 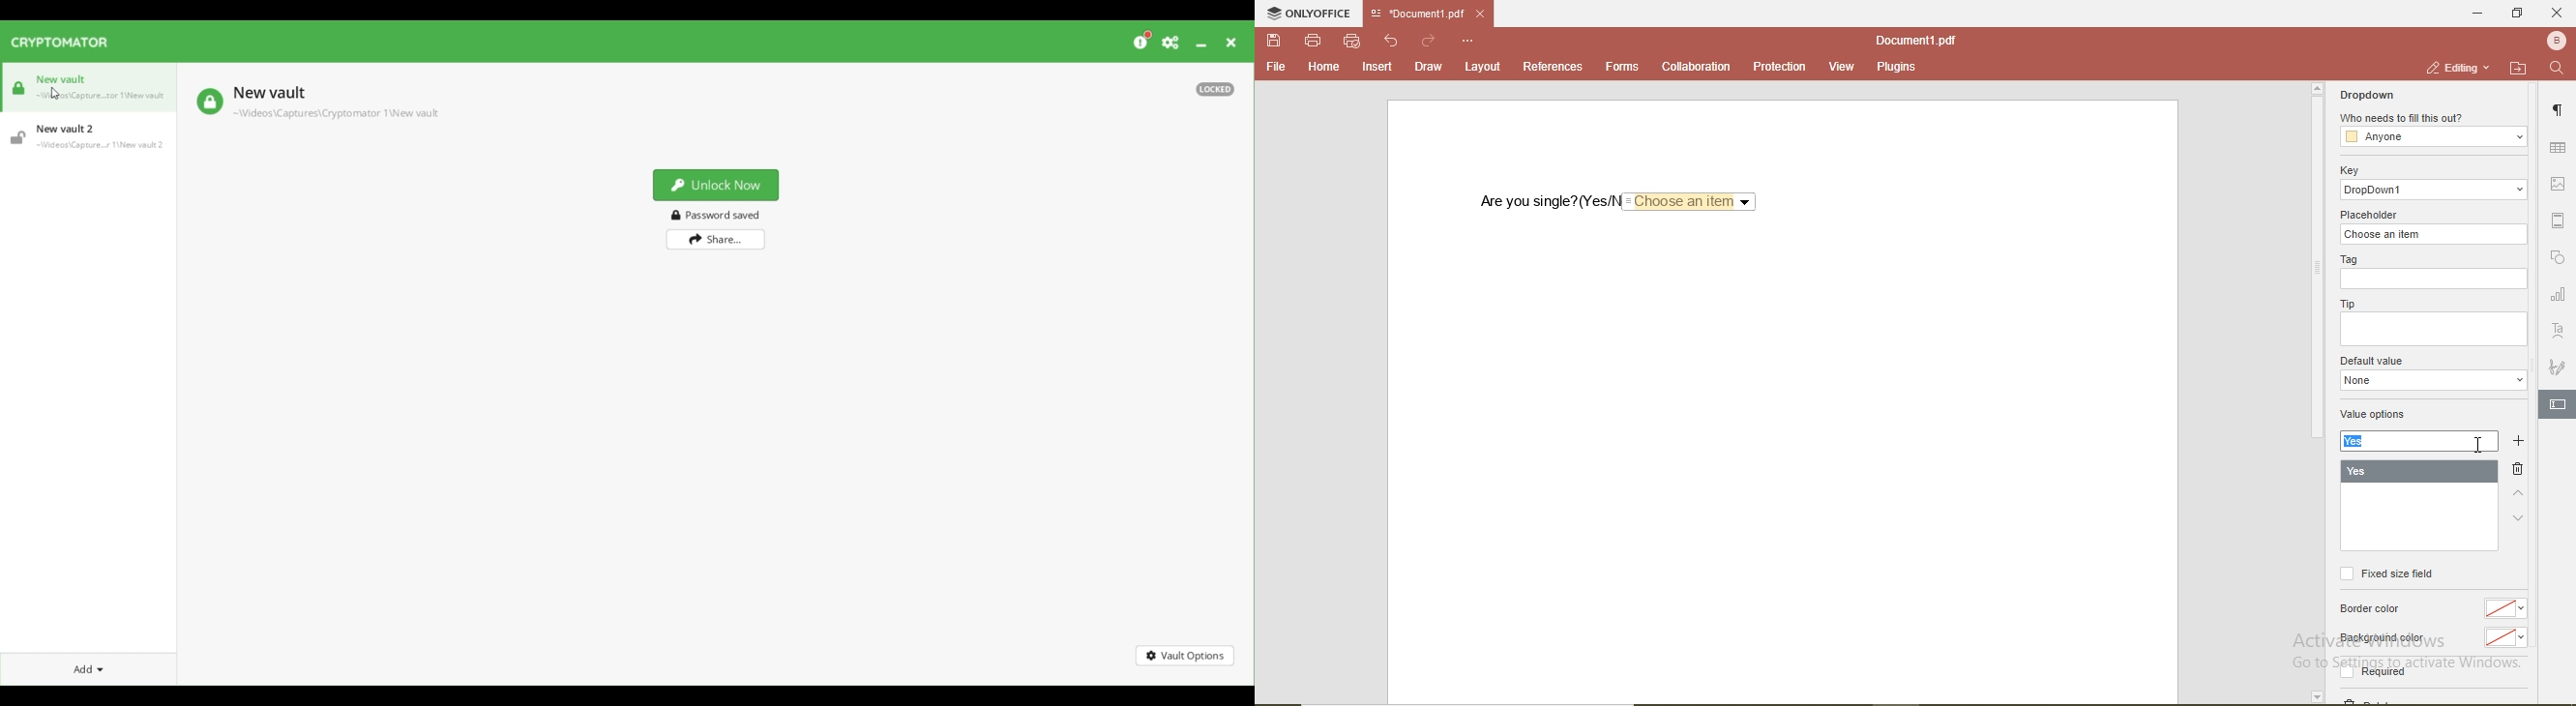 I want to click on image, so click(x=2559, y=181).